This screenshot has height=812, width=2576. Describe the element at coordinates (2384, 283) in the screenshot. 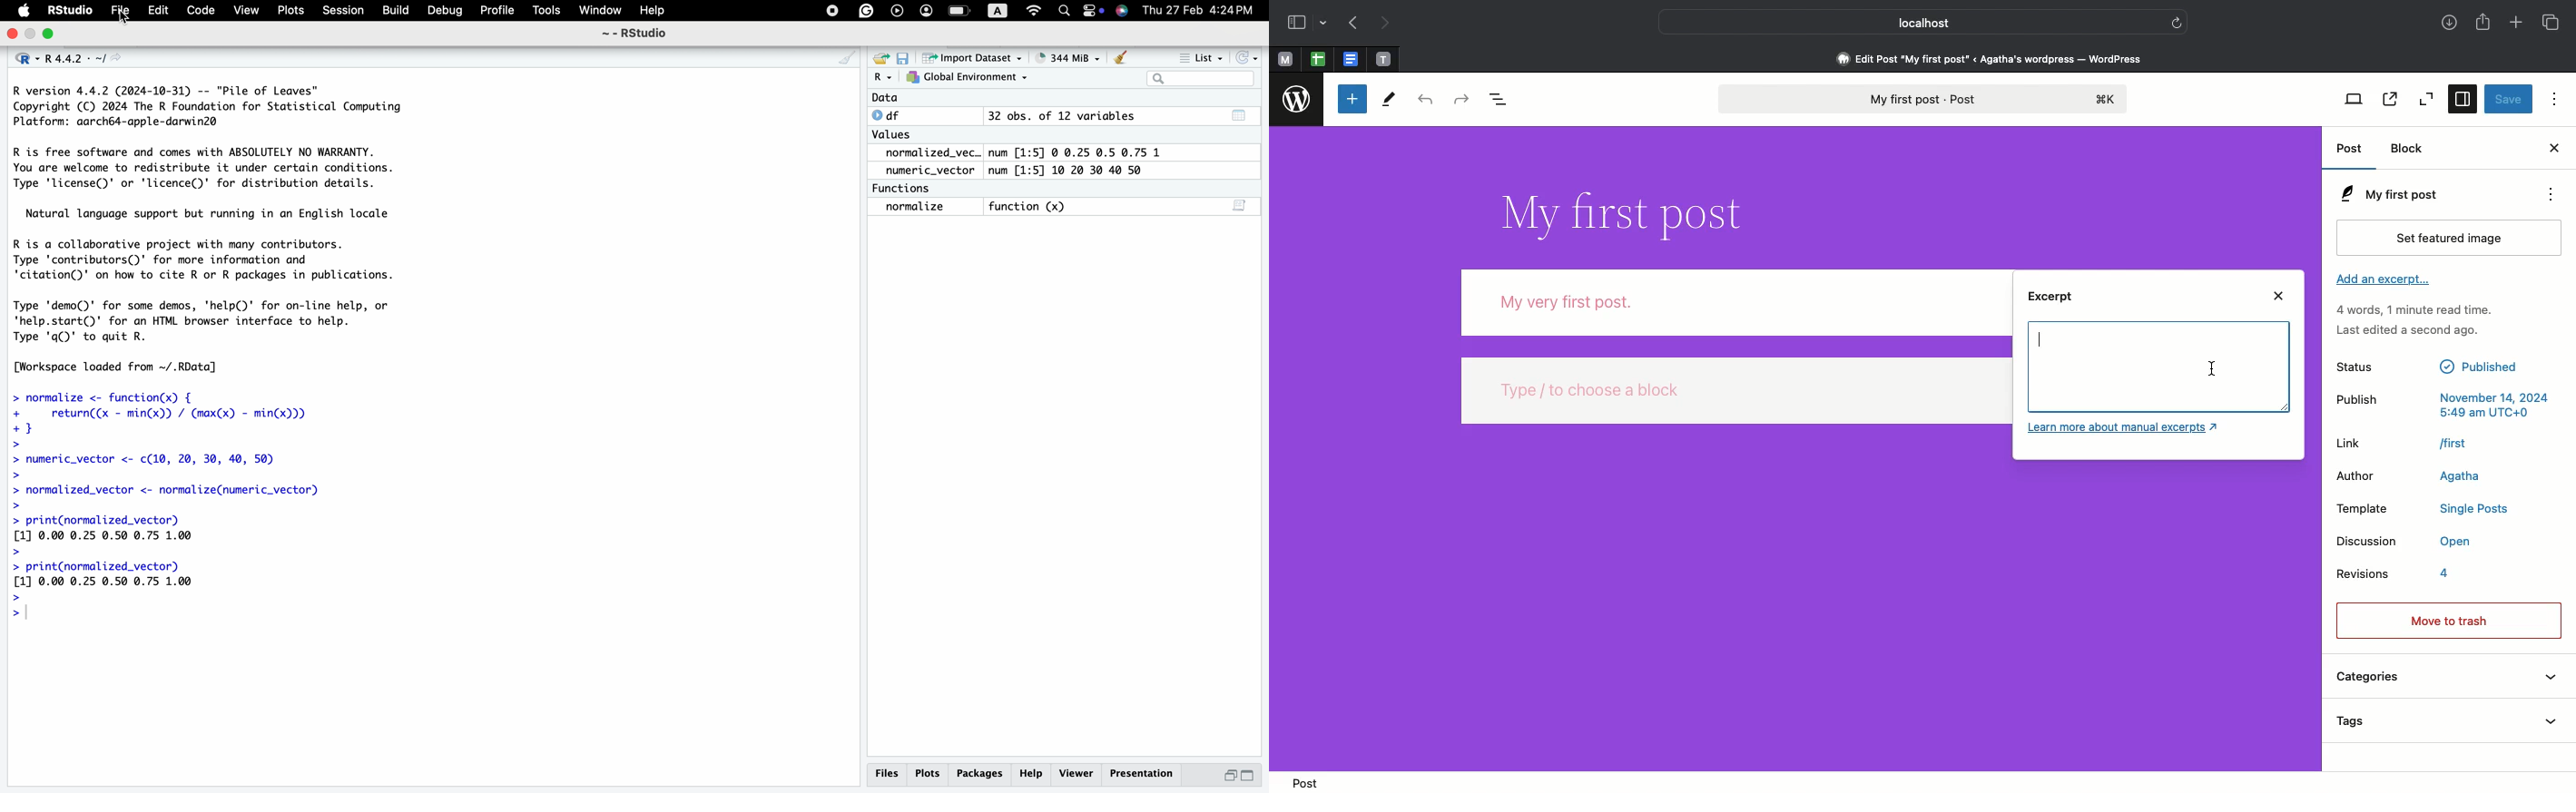

I see `Add an excerpt` at that location.